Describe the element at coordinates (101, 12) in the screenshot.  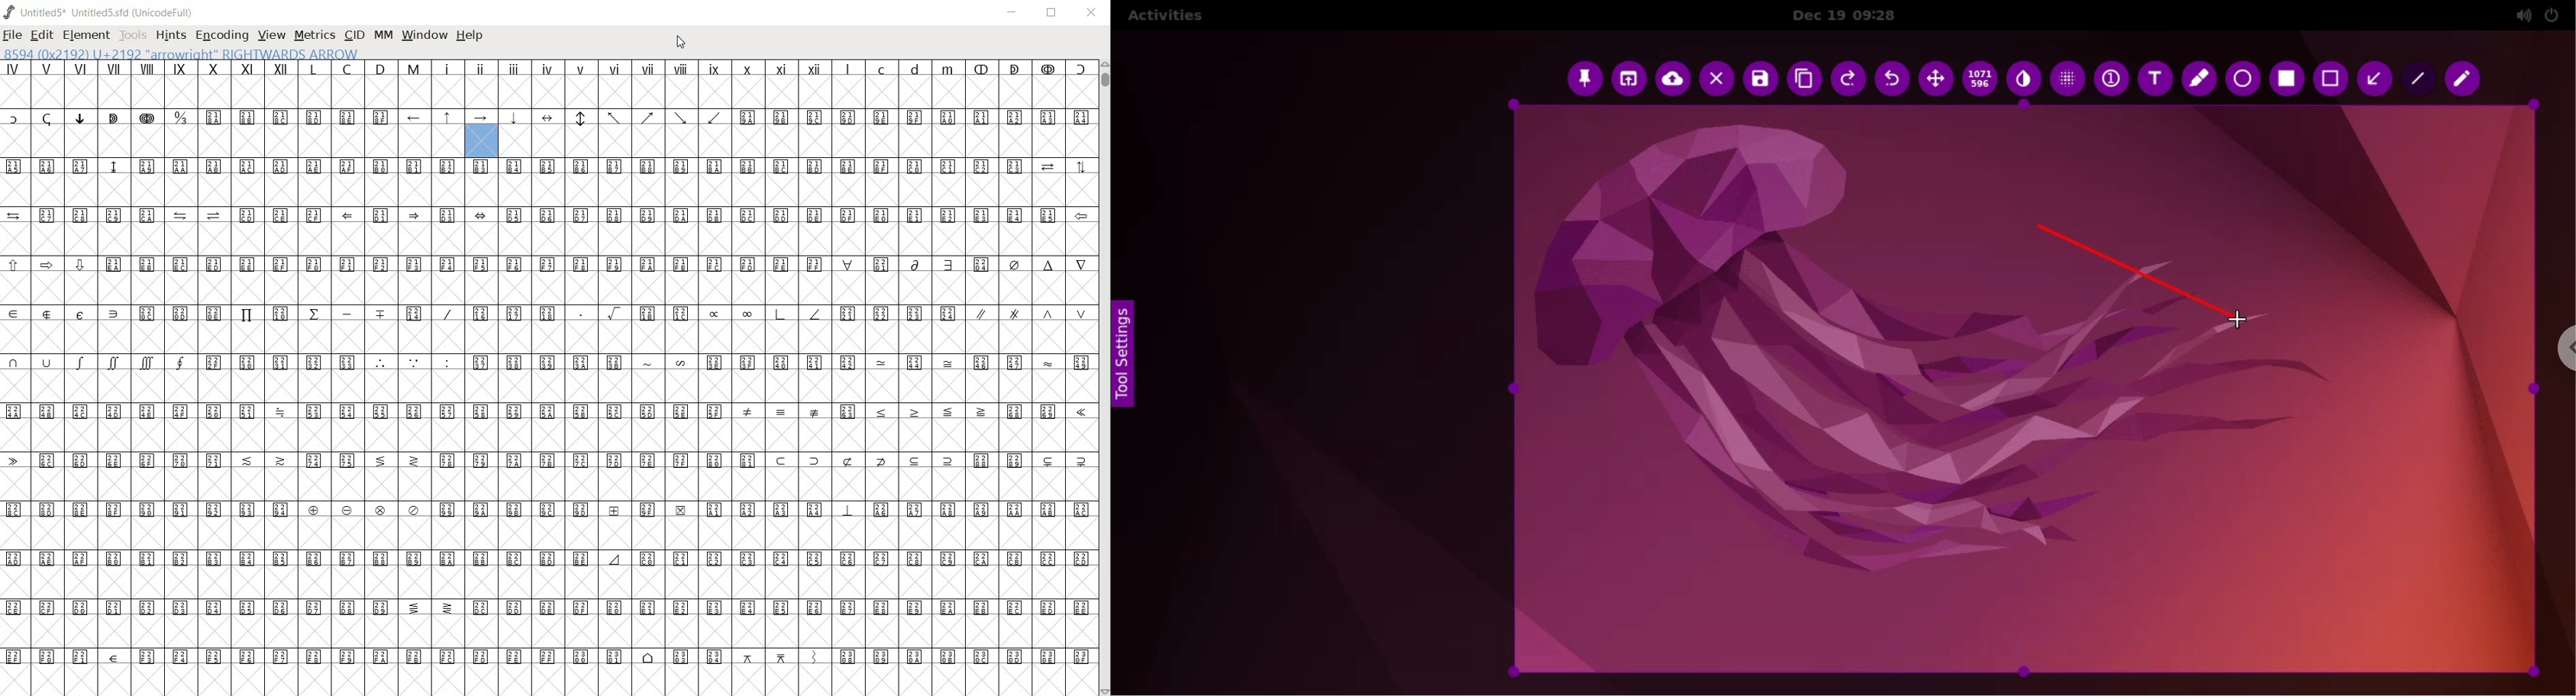
I see `Untitled5* Untitled5.sfd (UnicodeFull)` at that location.